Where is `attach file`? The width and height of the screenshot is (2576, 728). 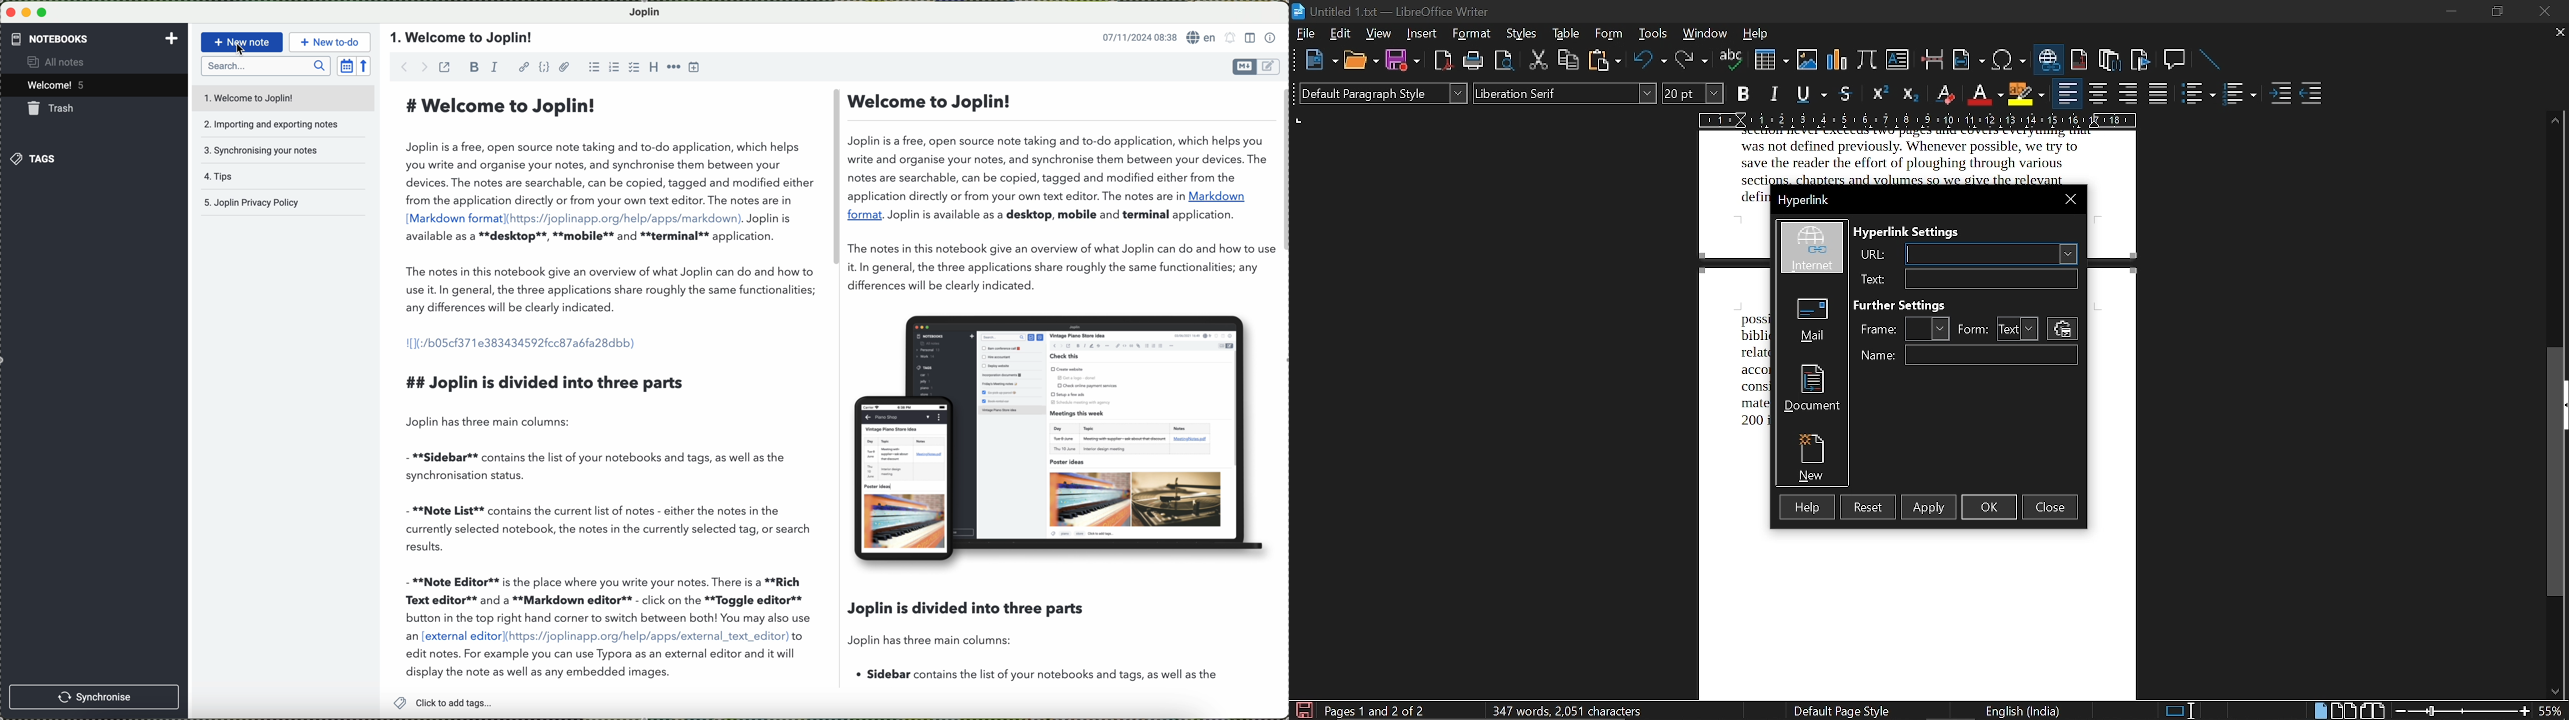
attach file is located at coordinates (565, 66).